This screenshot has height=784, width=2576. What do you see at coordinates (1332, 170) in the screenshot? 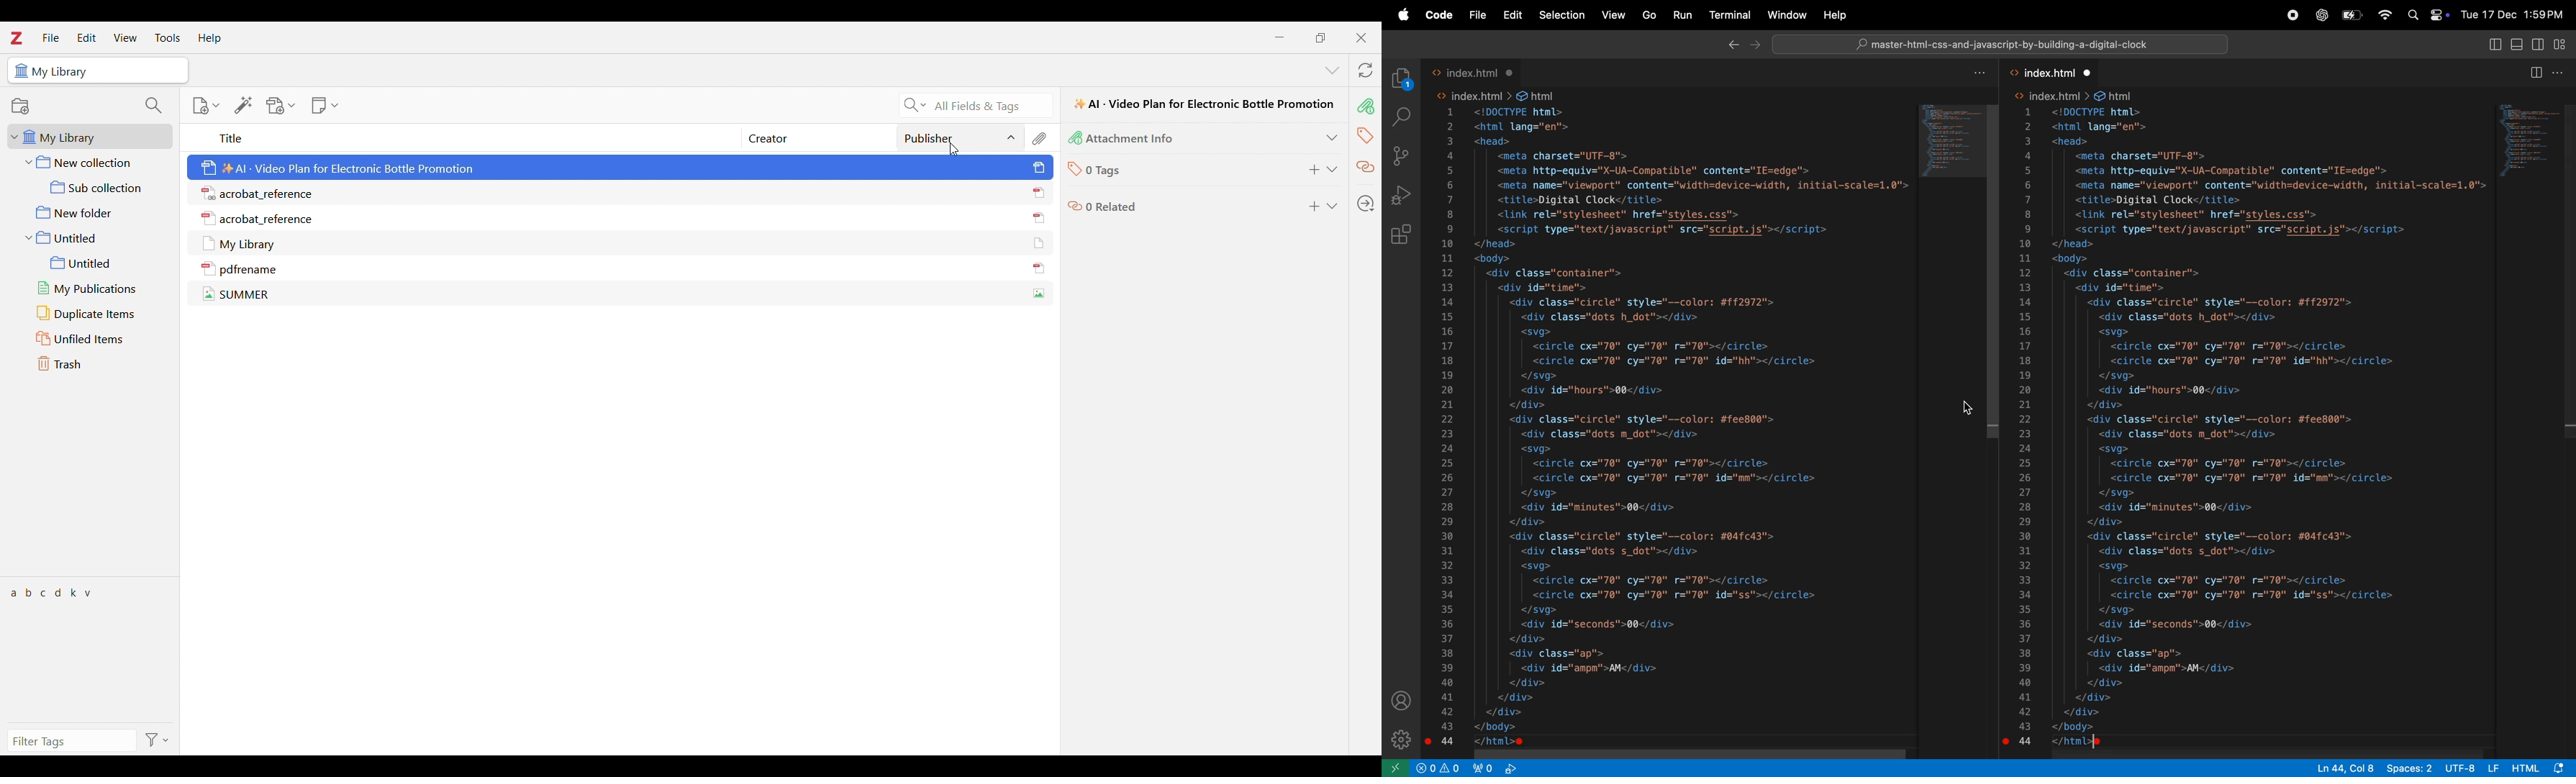
I see `Expand tags` at bounding box center [1332, 170].